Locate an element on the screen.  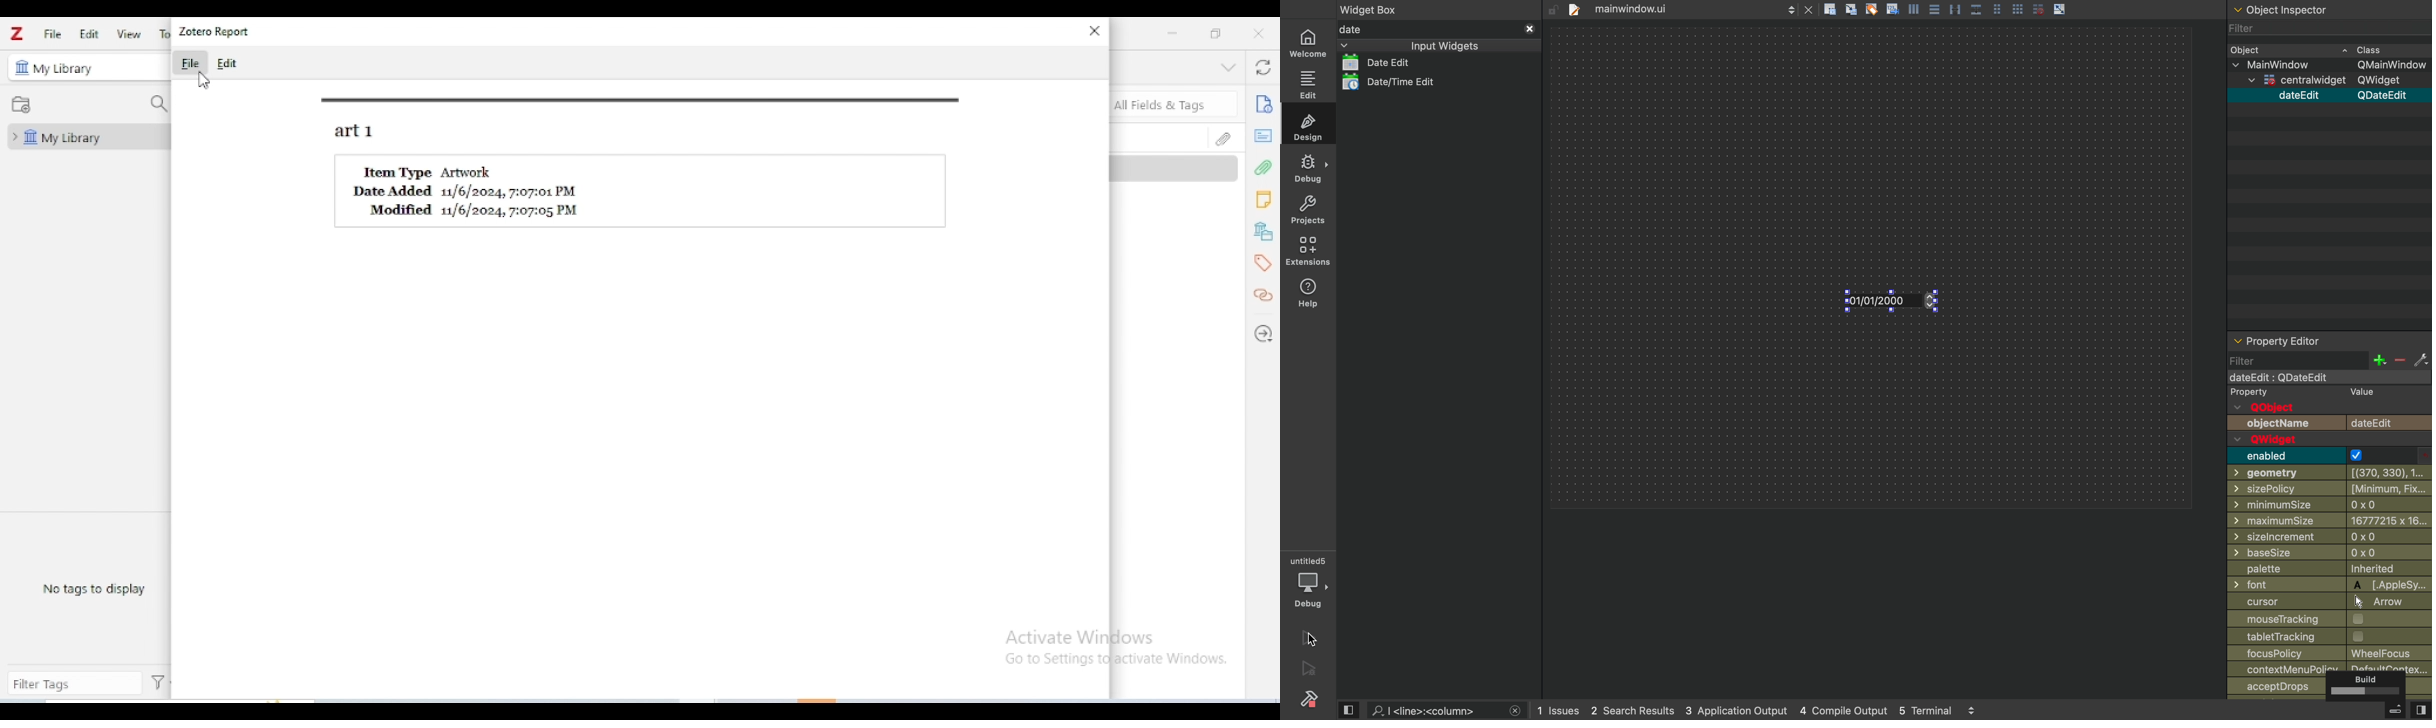
close is located at coordinates (1258, 33).